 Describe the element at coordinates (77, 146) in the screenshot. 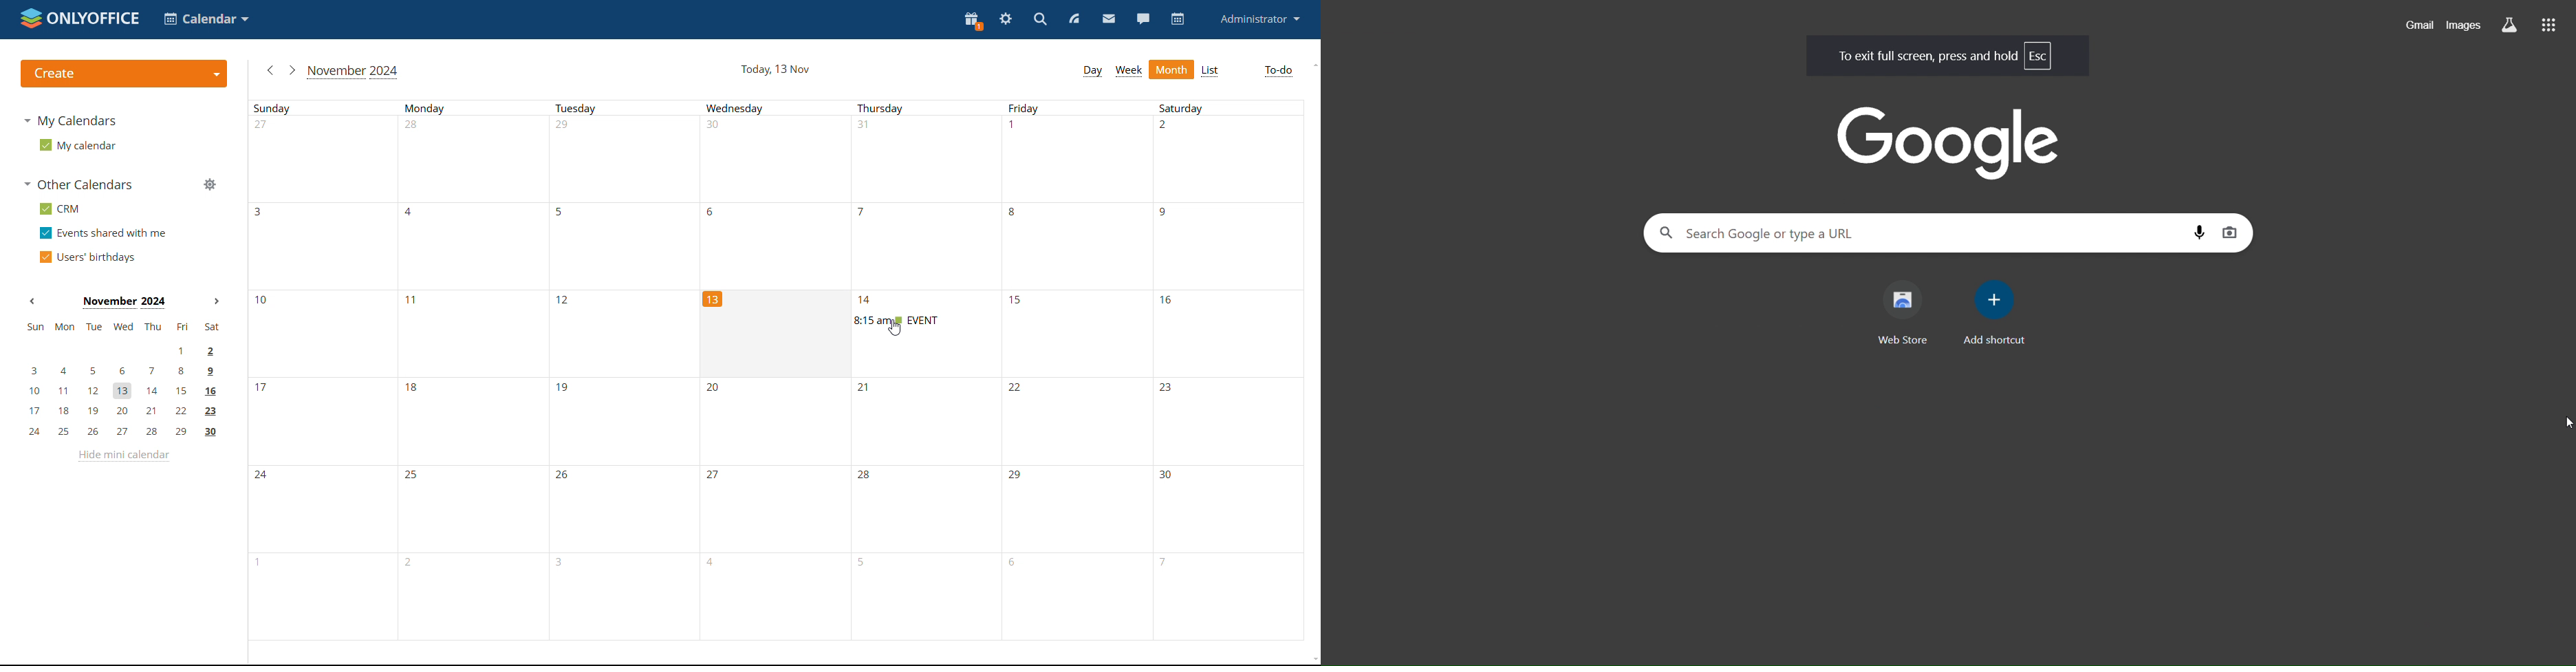

I see `my calendar` at that location.